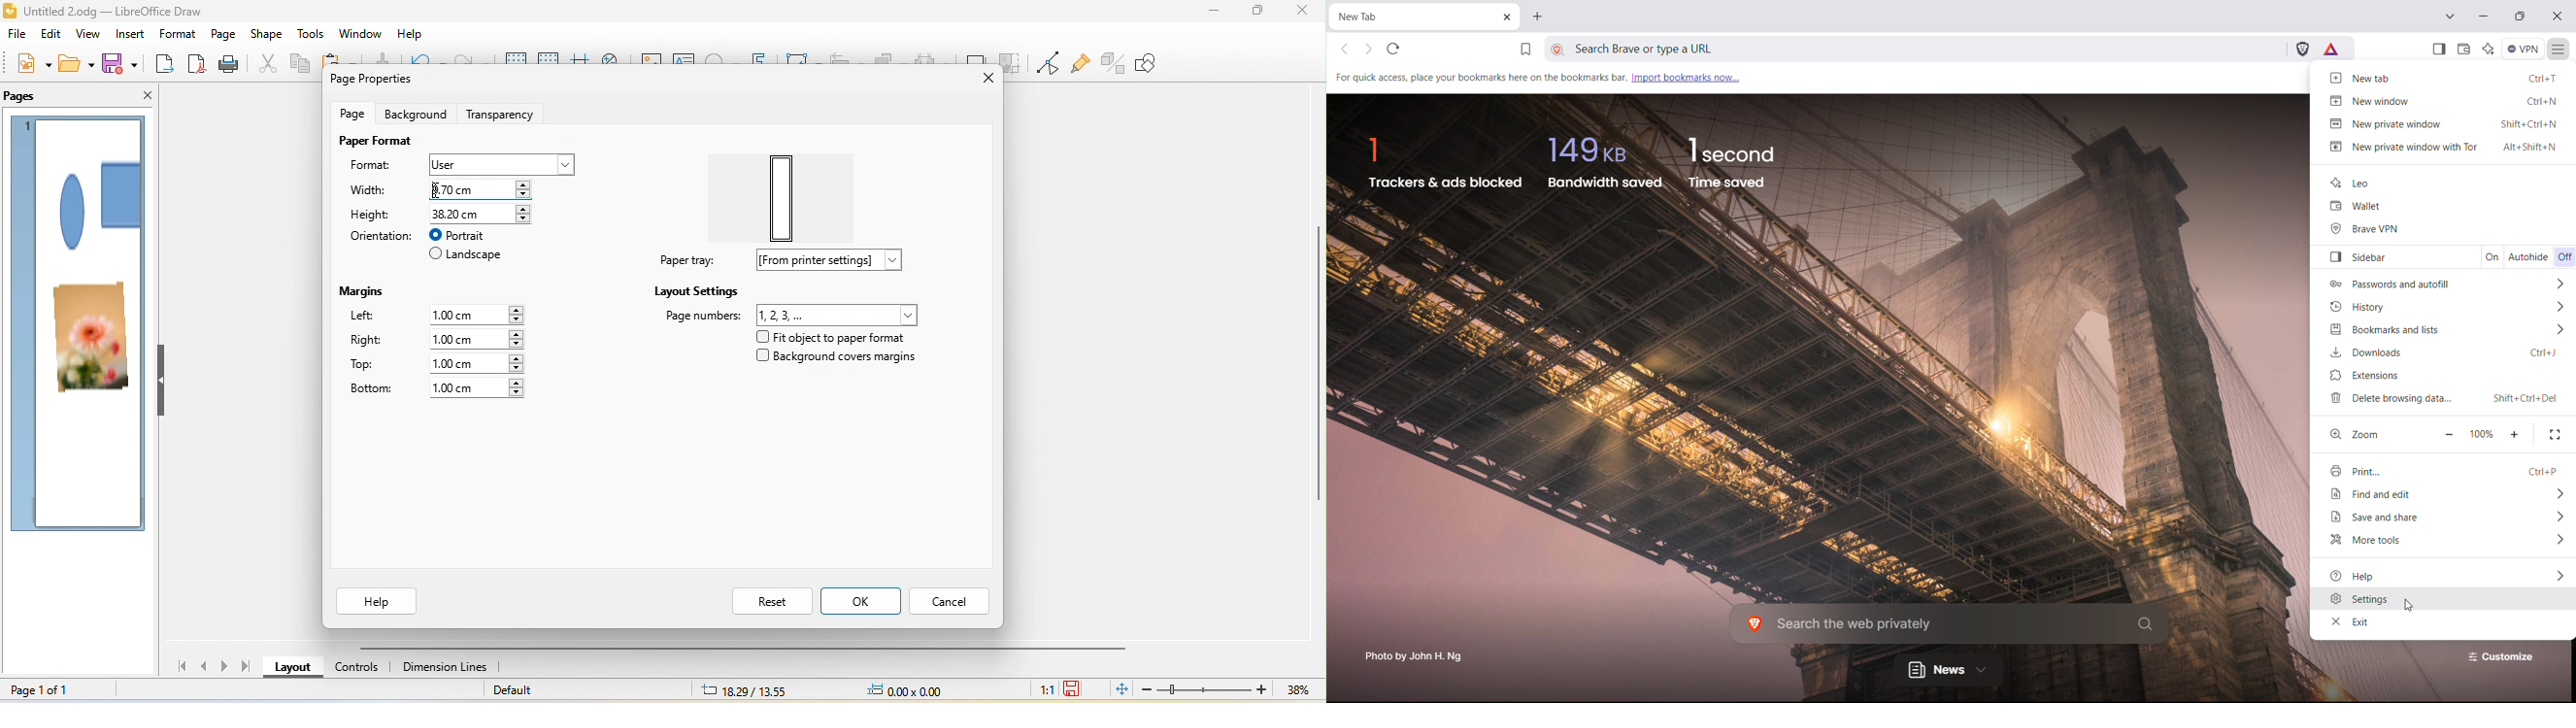  I want to click on bookmarks and lists, so click(2446, 328).